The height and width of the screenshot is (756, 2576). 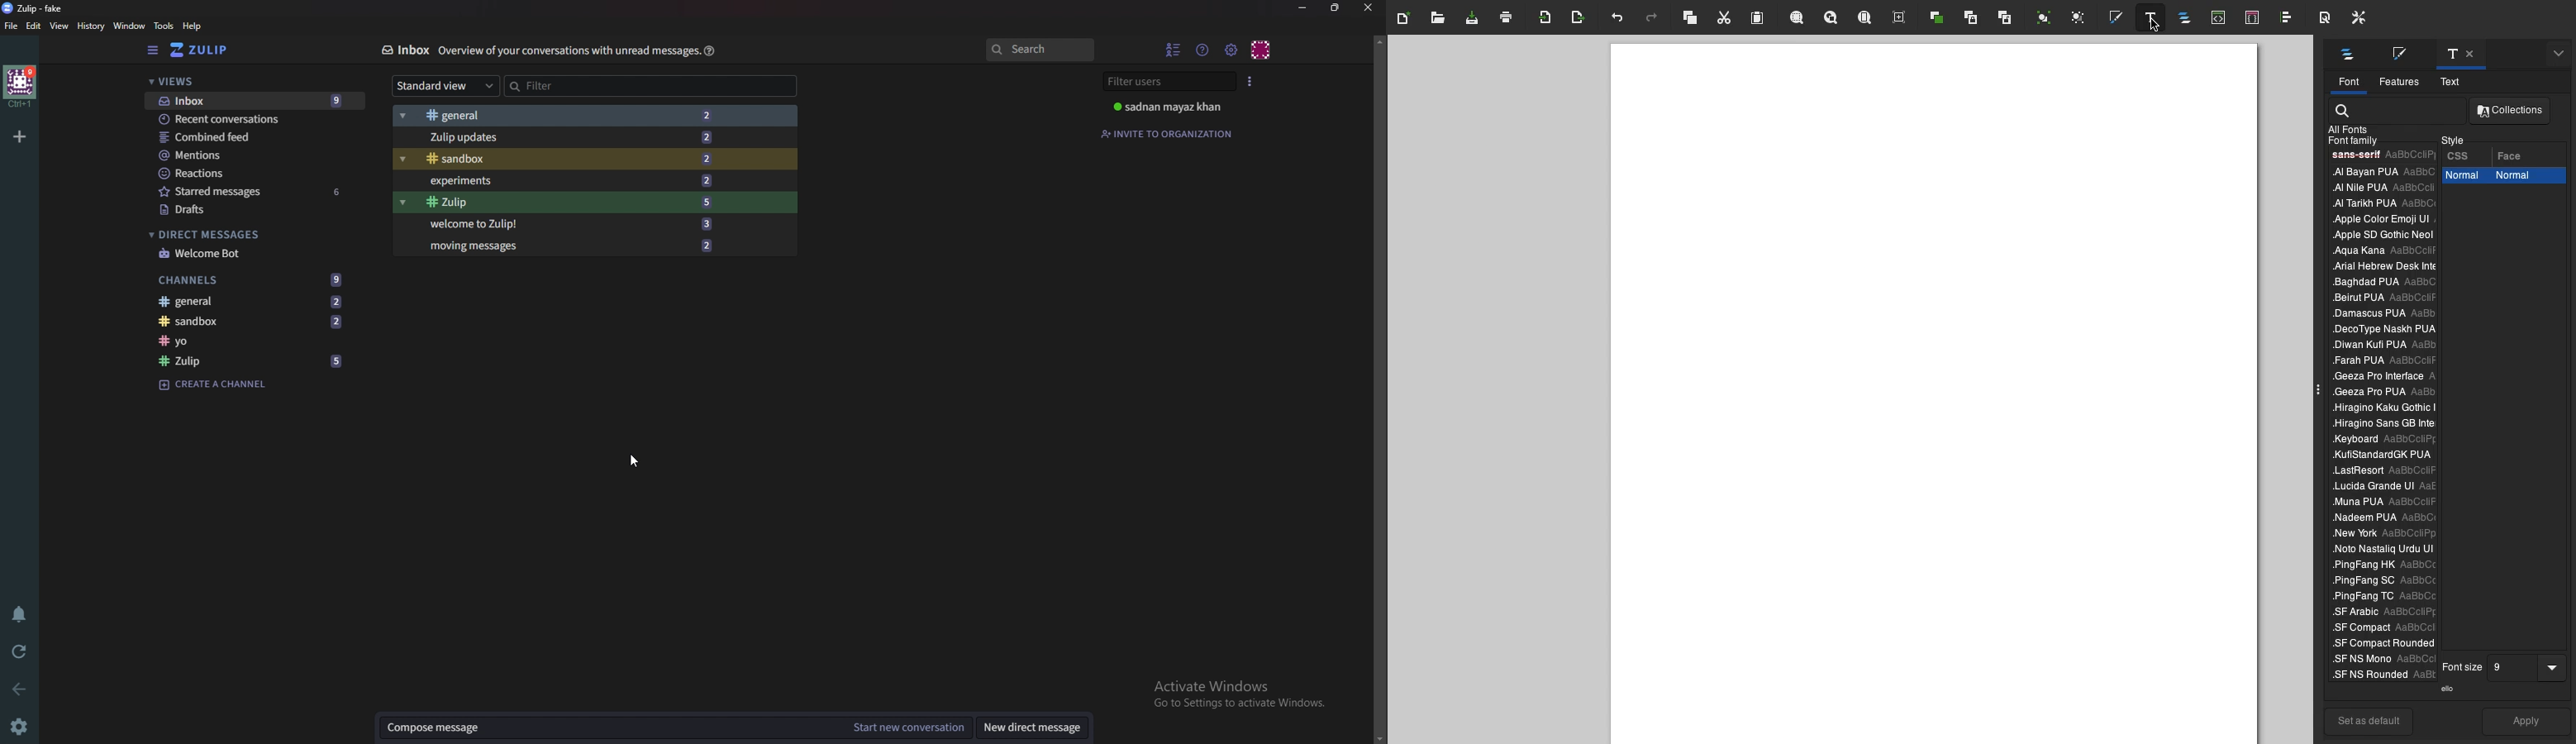 I want to click on Zulip, so click(x=33, y=9).